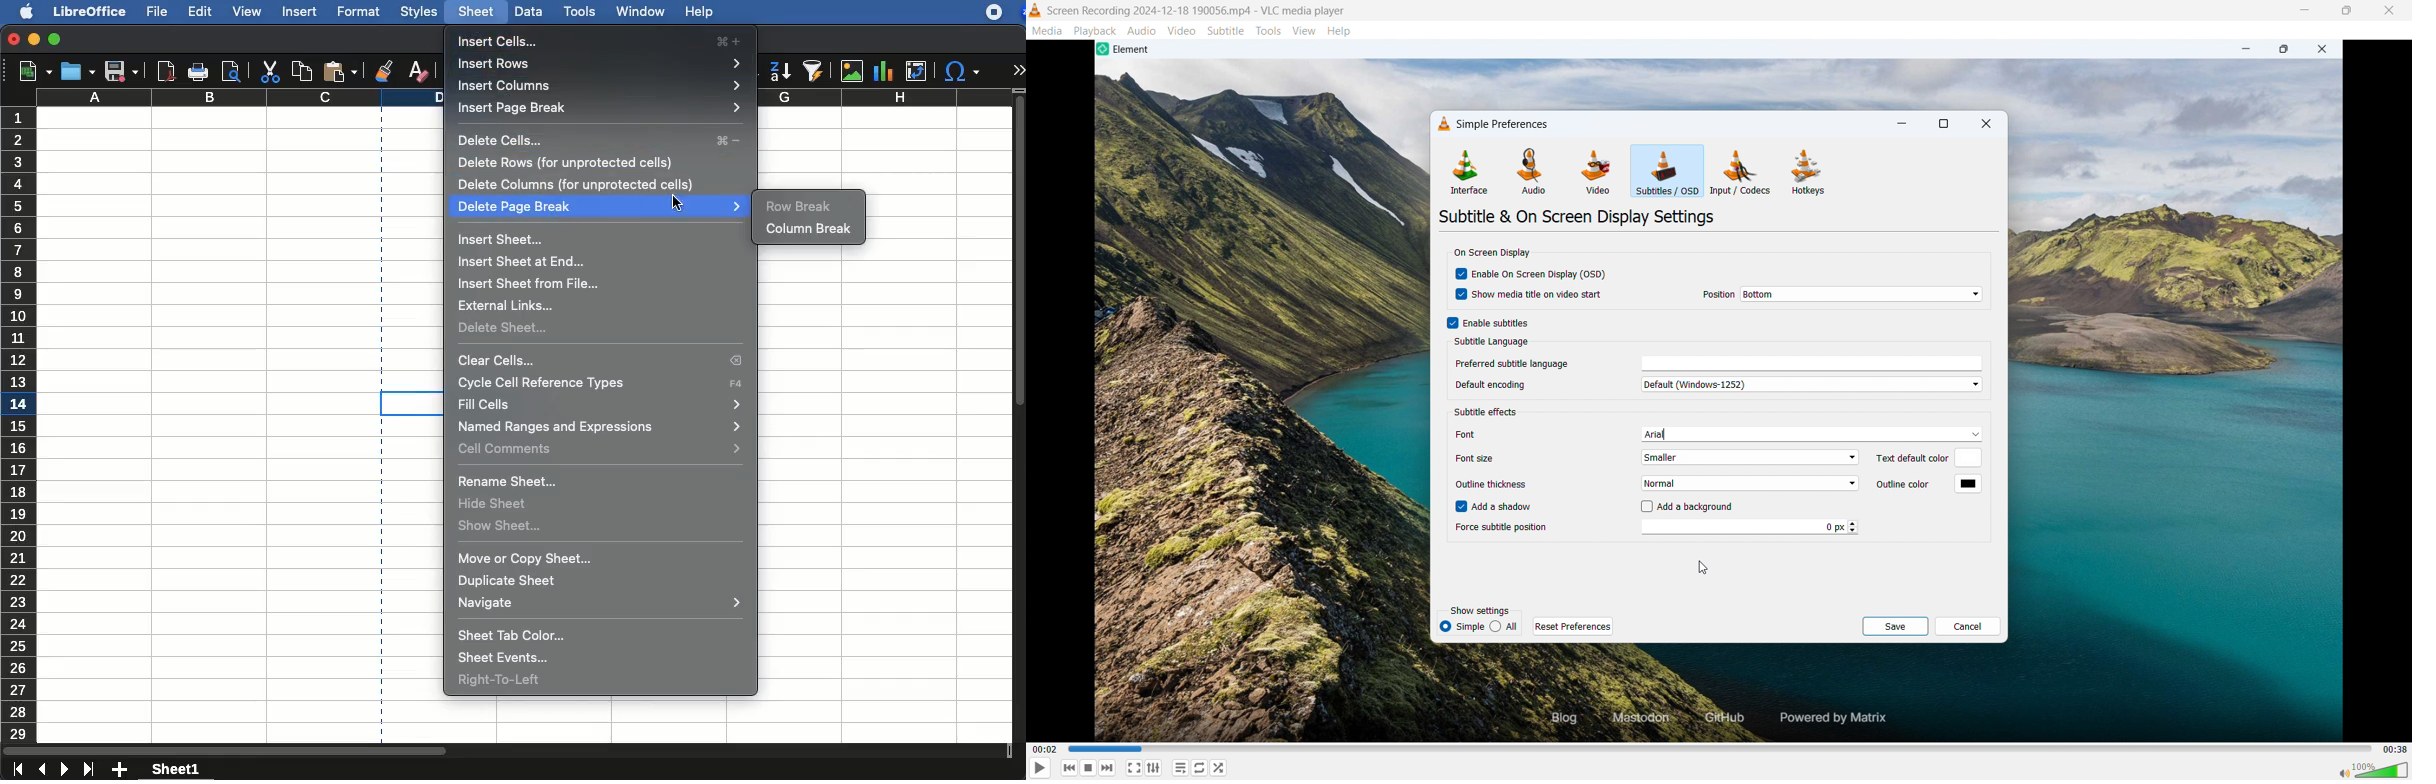 The height and width of the screenshot is (784, 2436). Describe the element at coordinates (199, 12) in the screenshot. I see `edit` at that location.